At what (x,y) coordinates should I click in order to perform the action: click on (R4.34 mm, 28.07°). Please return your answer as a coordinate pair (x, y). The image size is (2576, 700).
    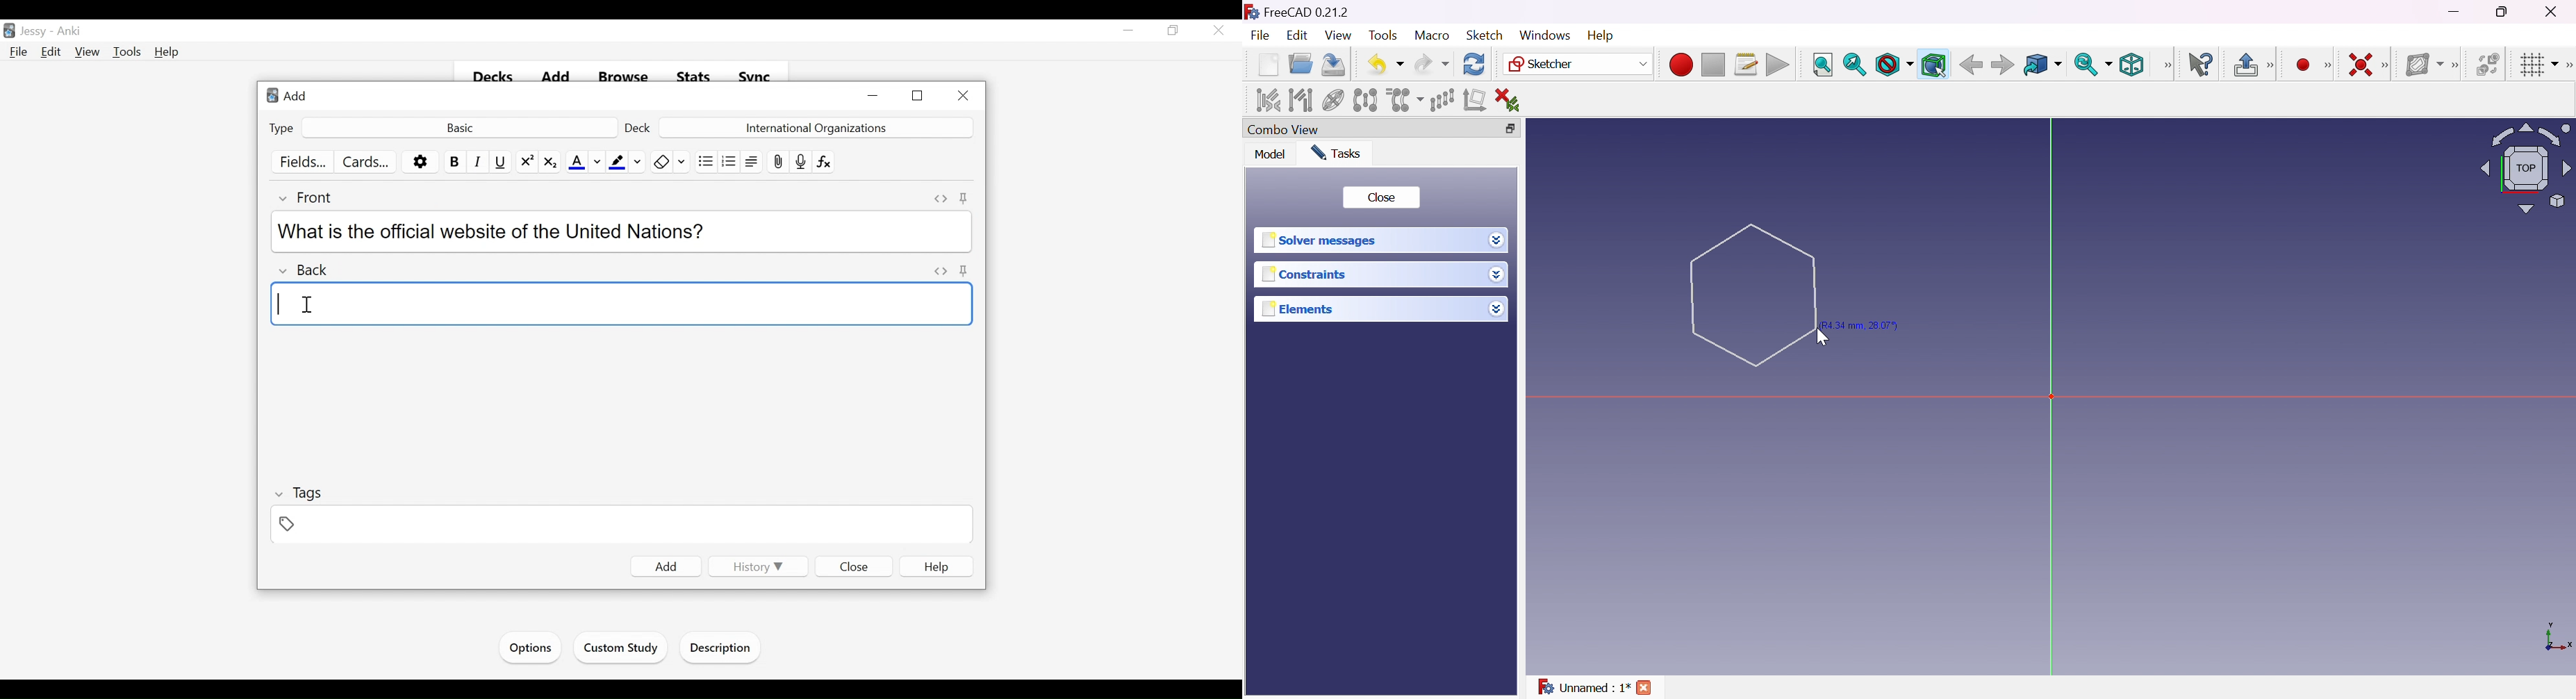
    Looking at the image, I should click on (1862, 326).